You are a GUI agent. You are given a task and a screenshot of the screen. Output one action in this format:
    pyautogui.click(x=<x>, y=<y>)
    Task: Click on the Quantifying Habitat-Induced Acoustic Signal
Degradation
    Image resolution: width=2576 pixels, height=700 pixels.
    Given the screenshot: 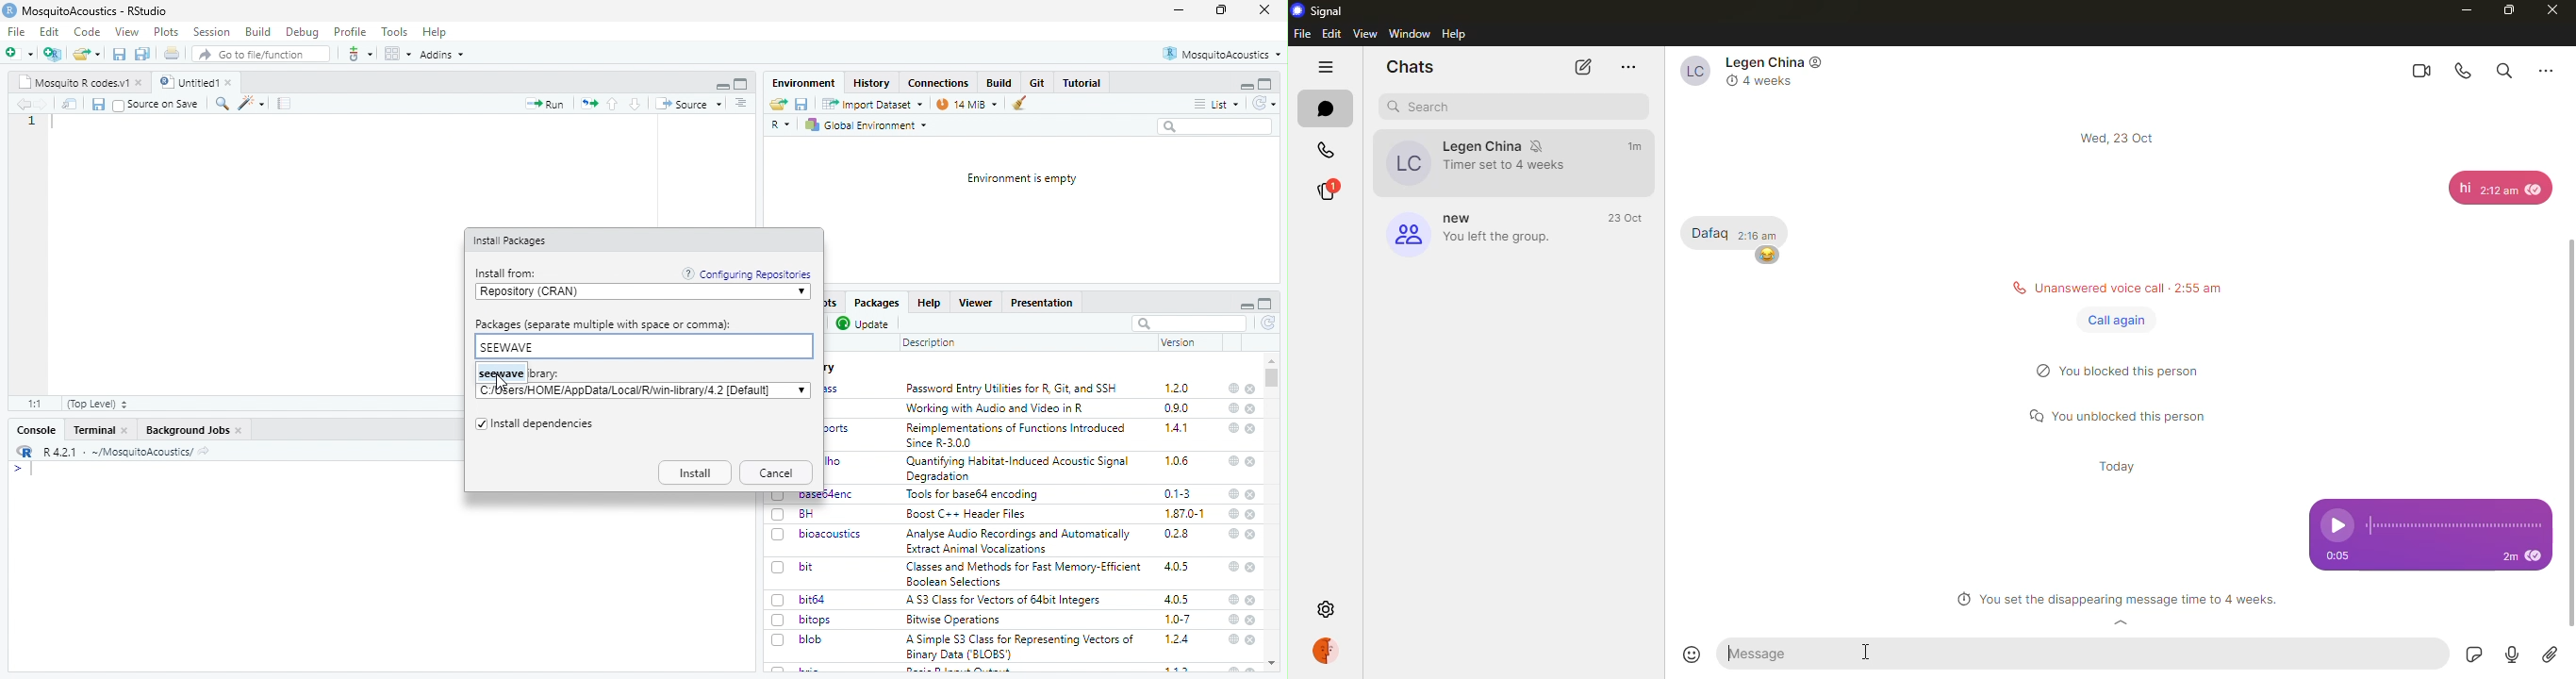 What is the action you would take?
    pyautogui.click(x=1019, y=470)
    